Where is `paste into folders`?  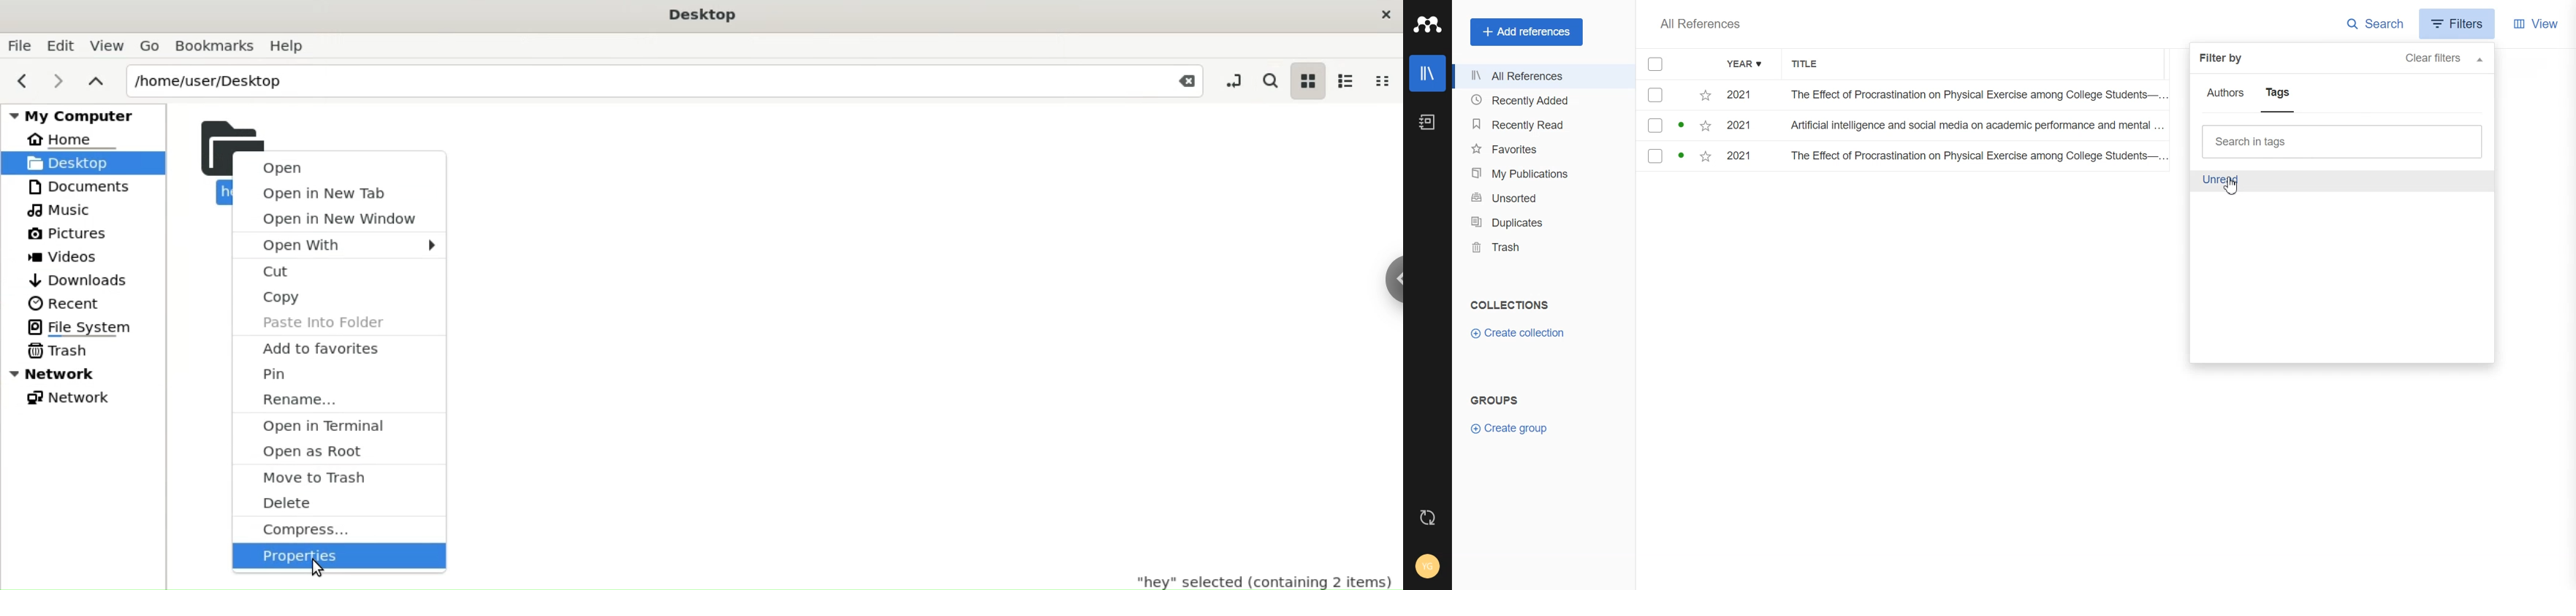
paste into folders is located at coordinates (341, 322).